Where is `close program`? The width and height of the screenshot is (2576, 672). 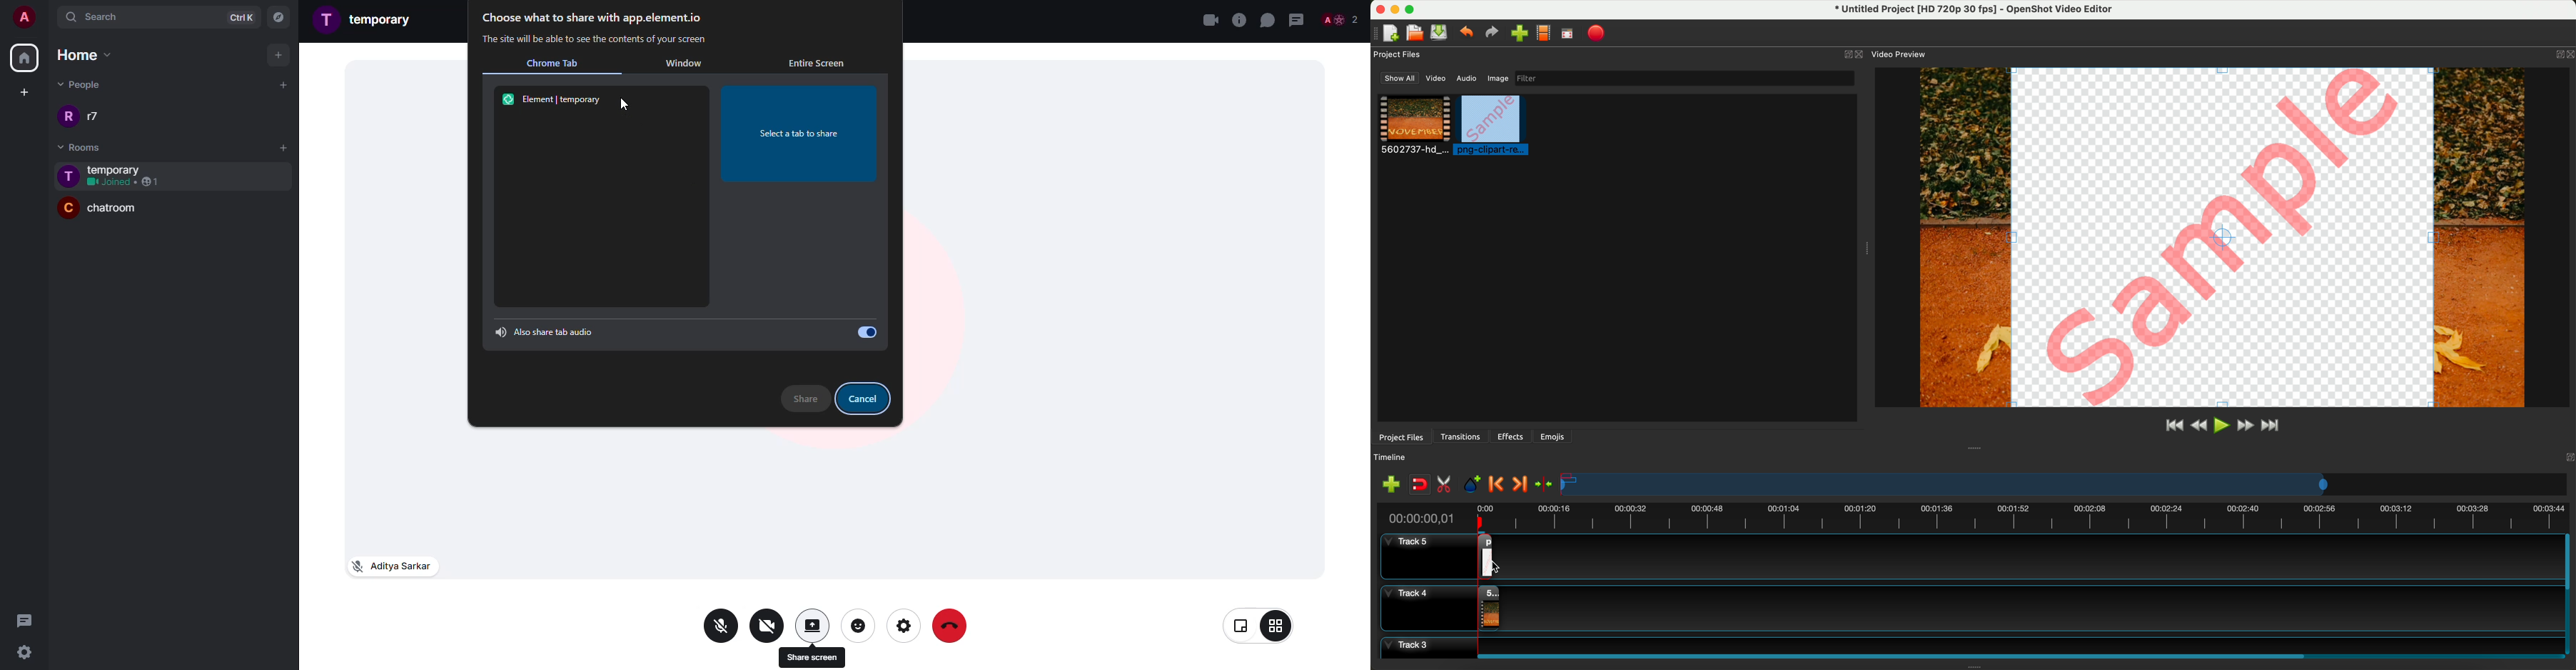
close program is located at coordinates (1378, 8).